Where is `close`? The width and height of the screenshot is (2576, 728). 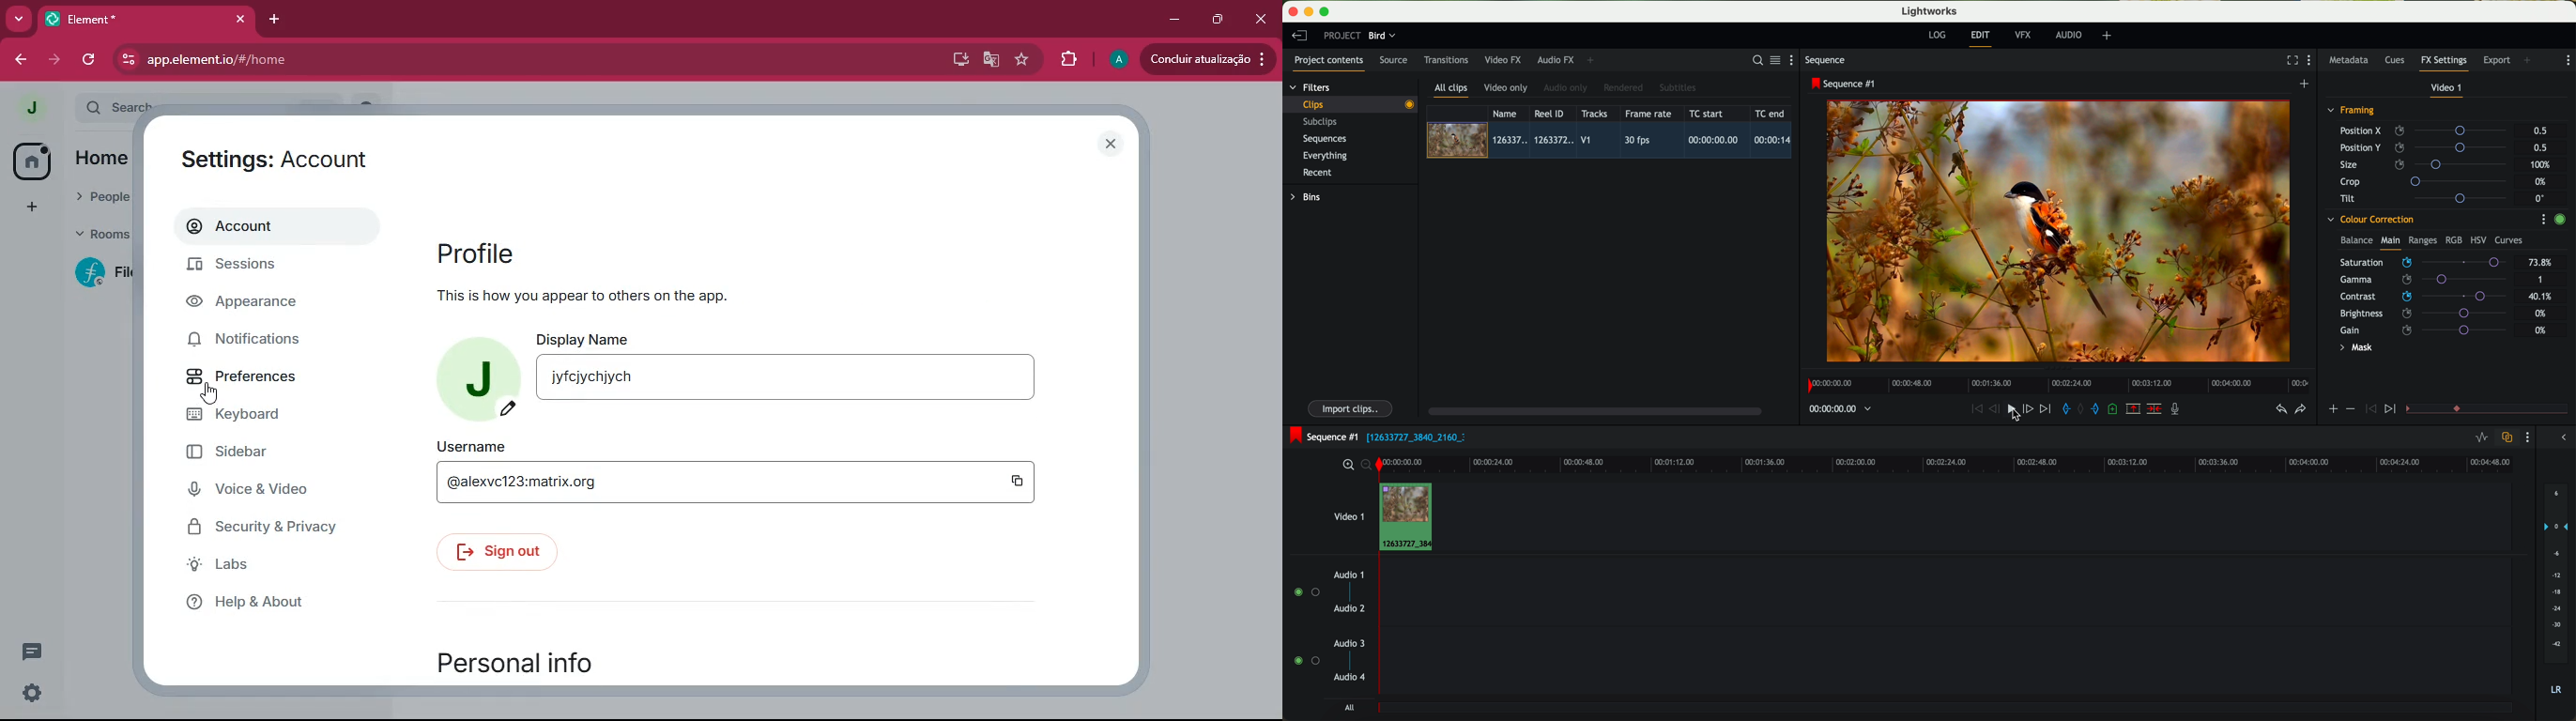 close is located at coordinates (236, 19).